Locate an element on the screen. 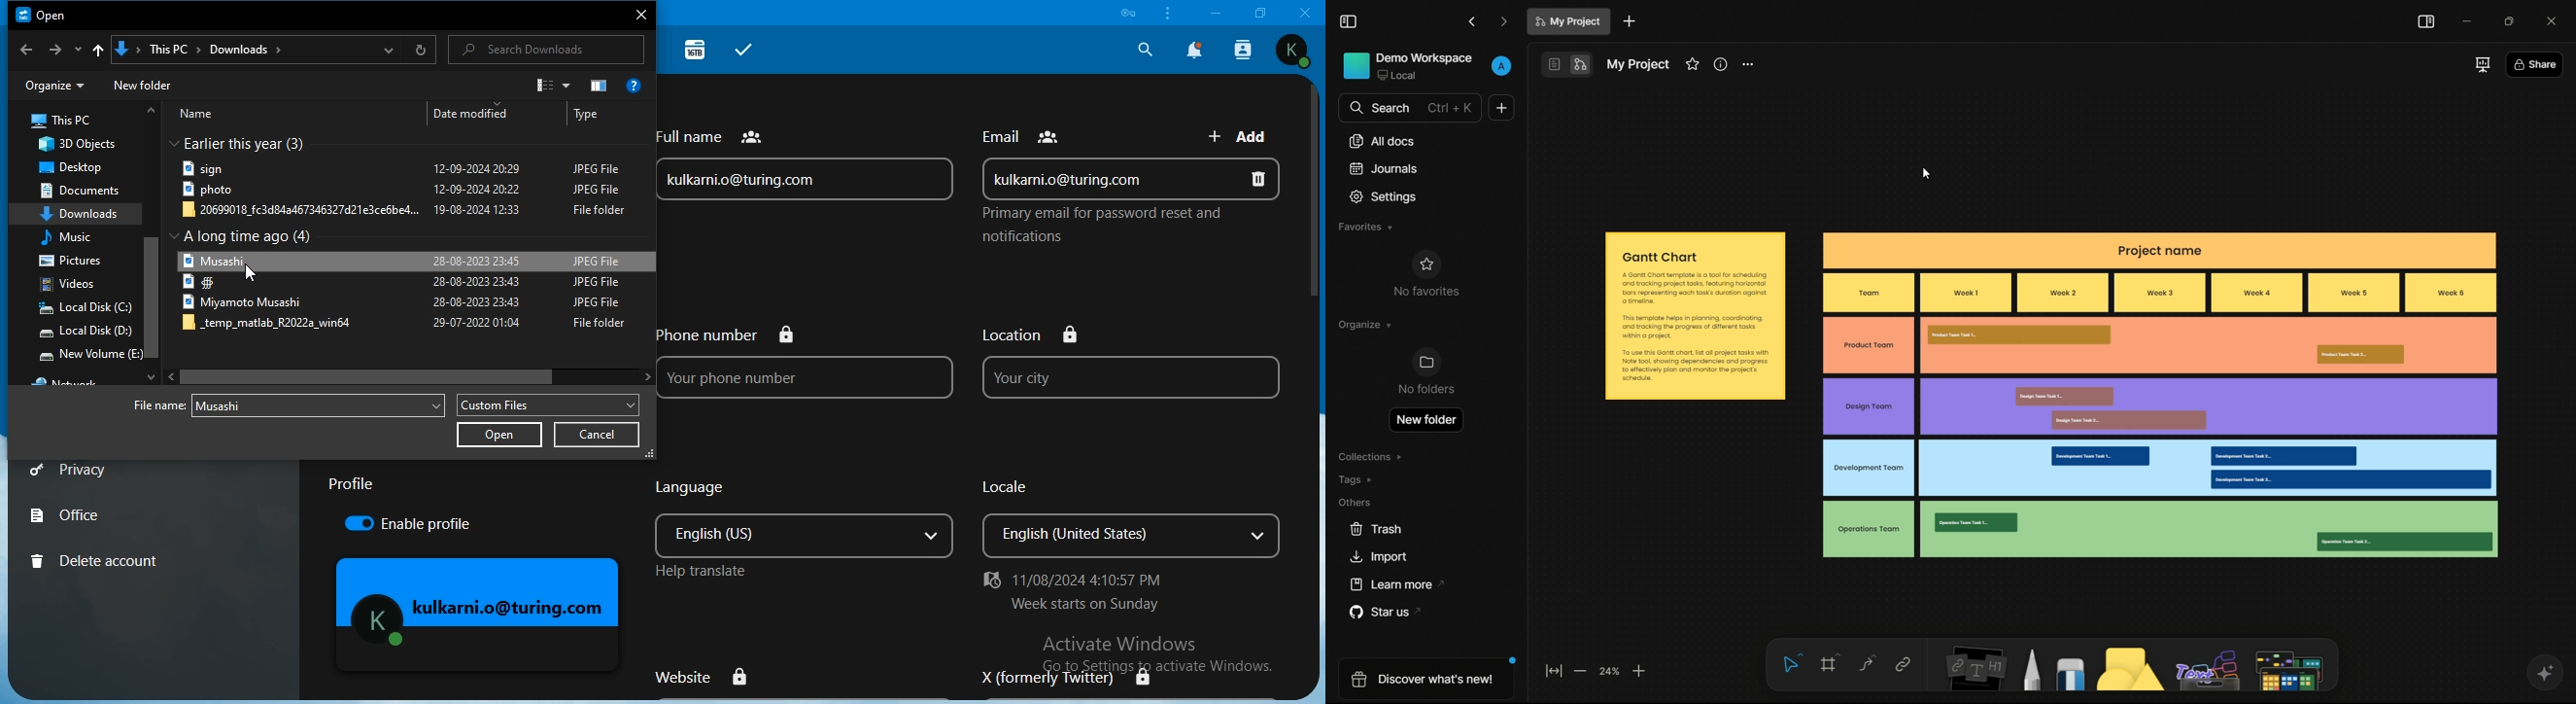 The width and height of the screenshot is (2576, 728). Open is located at coordinates (46, 15).